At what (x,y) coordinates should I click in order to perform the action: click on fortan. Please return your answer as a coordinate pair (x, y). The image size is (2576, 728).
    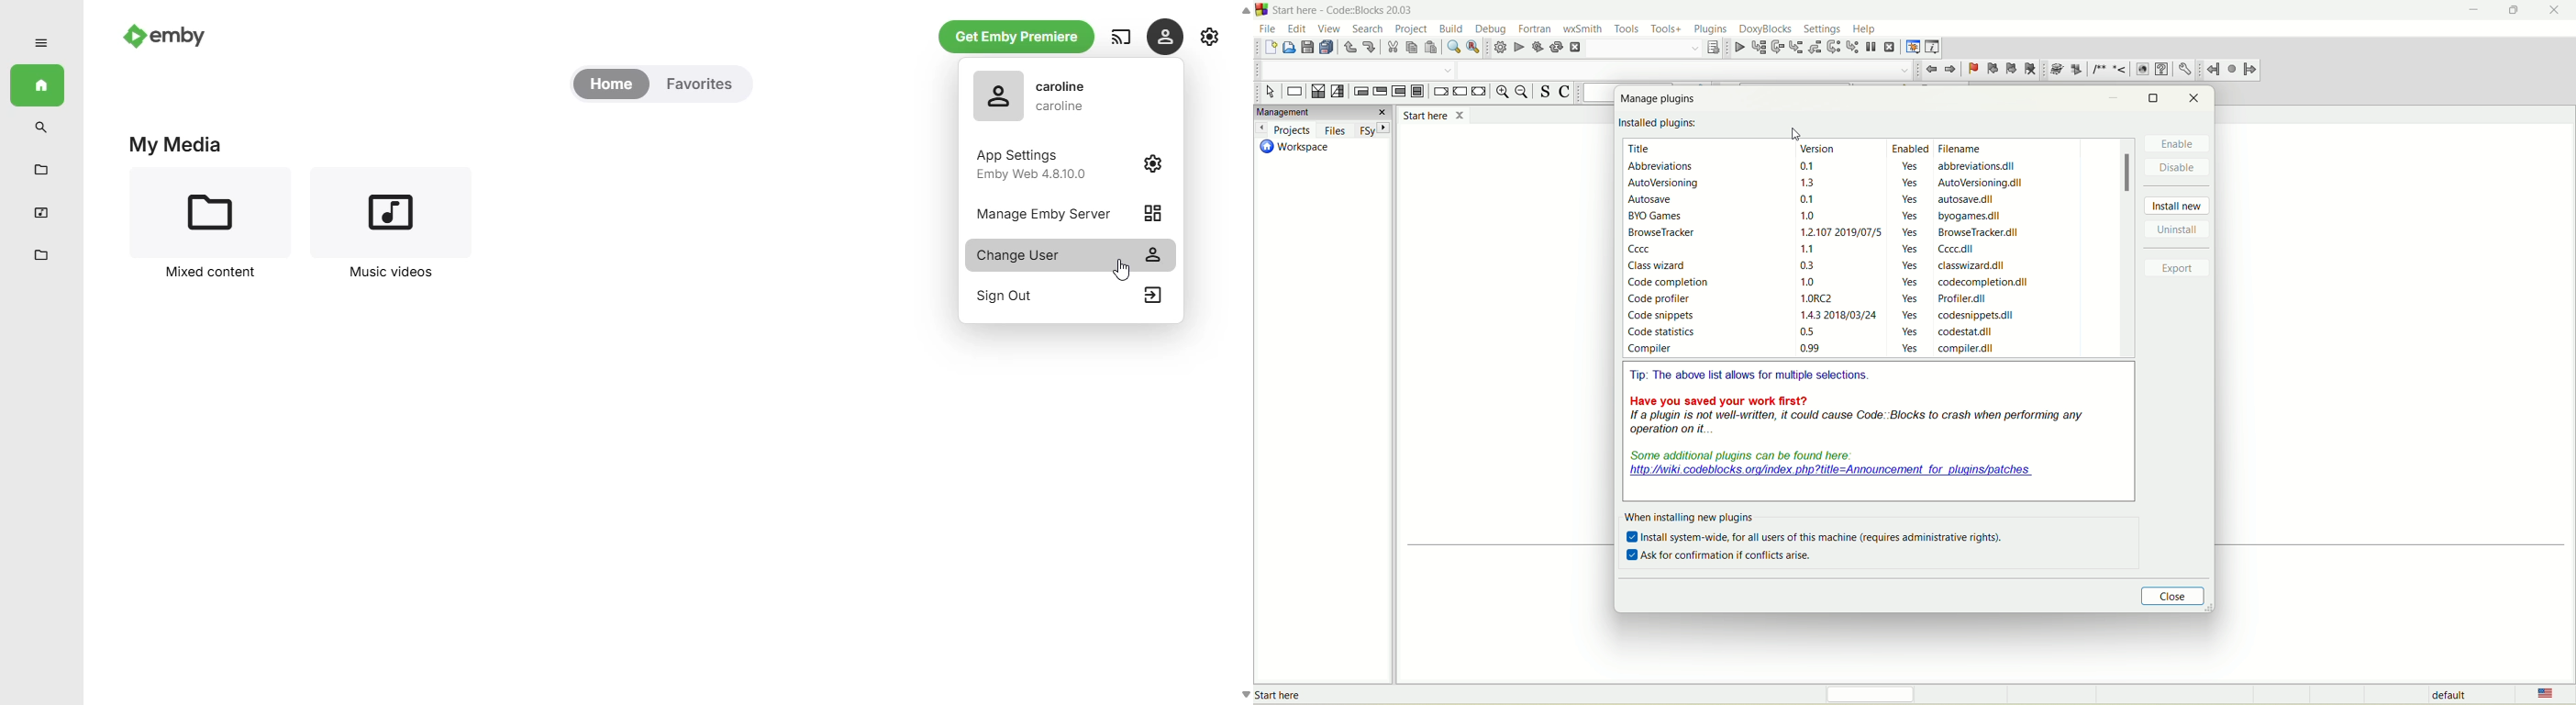
    Looking at the image, I should click on (1535, 27).